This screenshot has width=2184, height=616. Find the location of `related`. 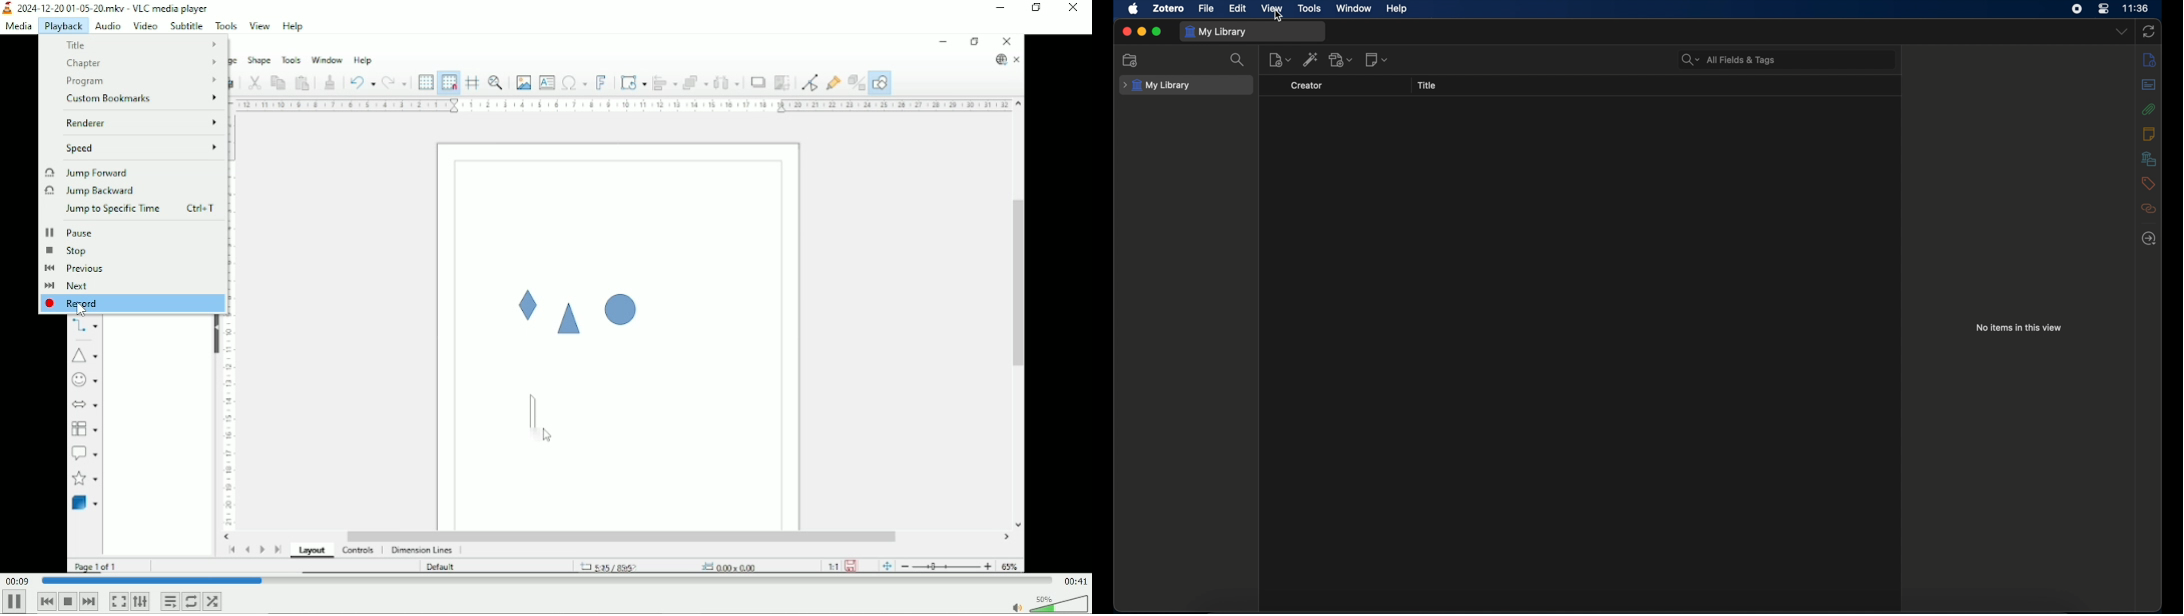

related is located at coordinates (2150, 238).